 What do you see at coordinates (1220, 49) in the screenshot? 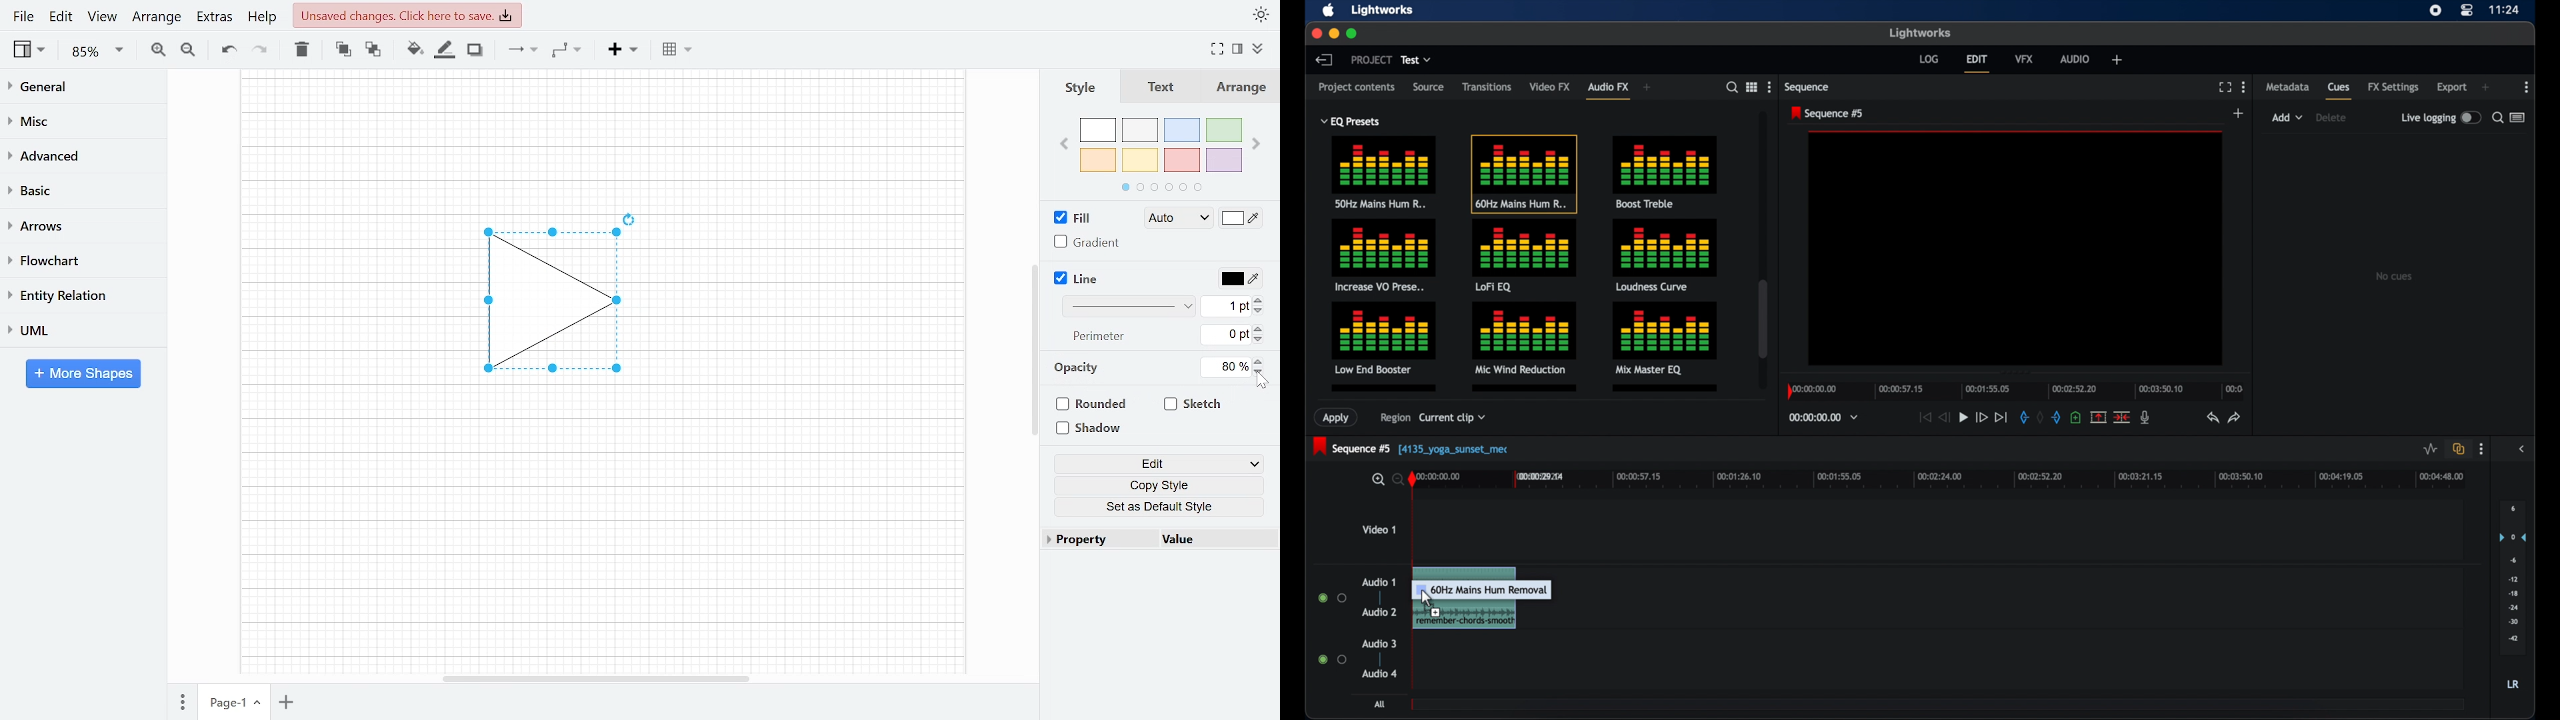
I see `Fullscreen` at bounding box center [1220, 49].